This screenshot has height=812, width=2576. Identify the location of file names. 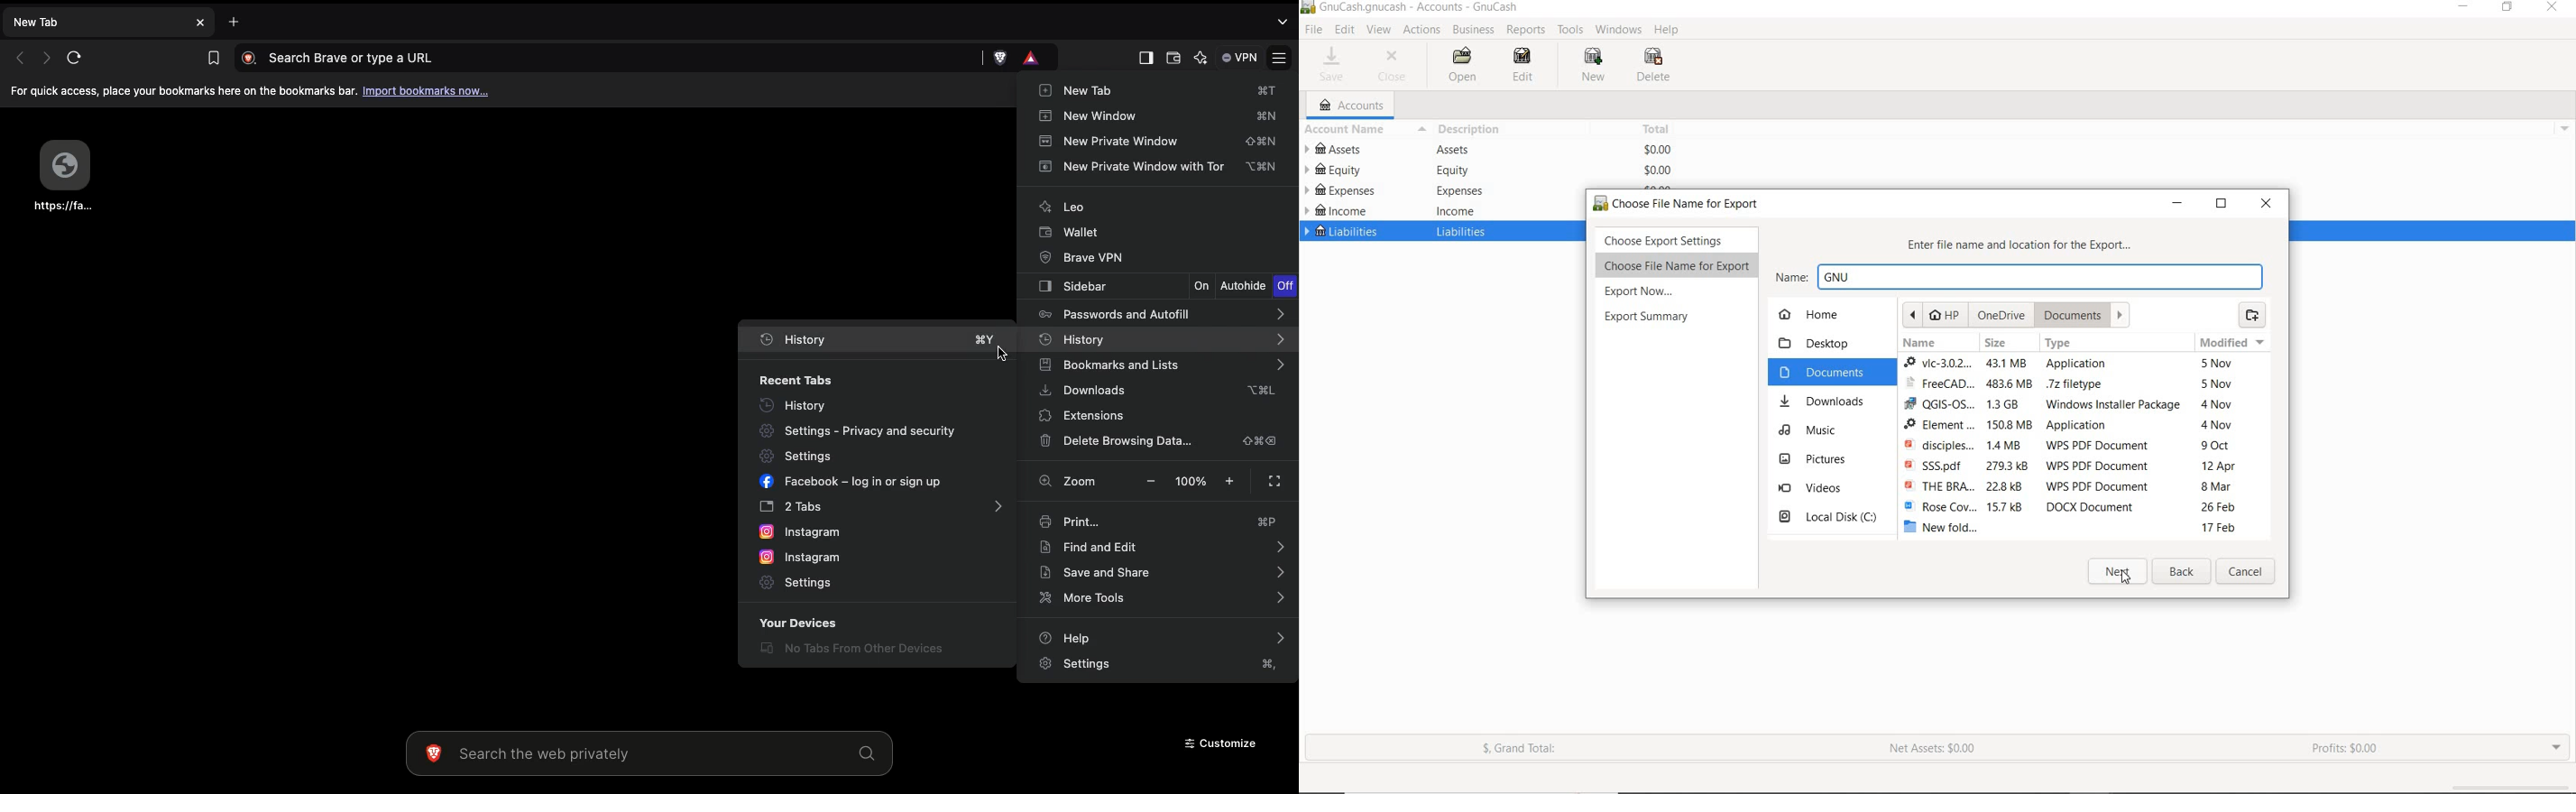
(1938, 441).